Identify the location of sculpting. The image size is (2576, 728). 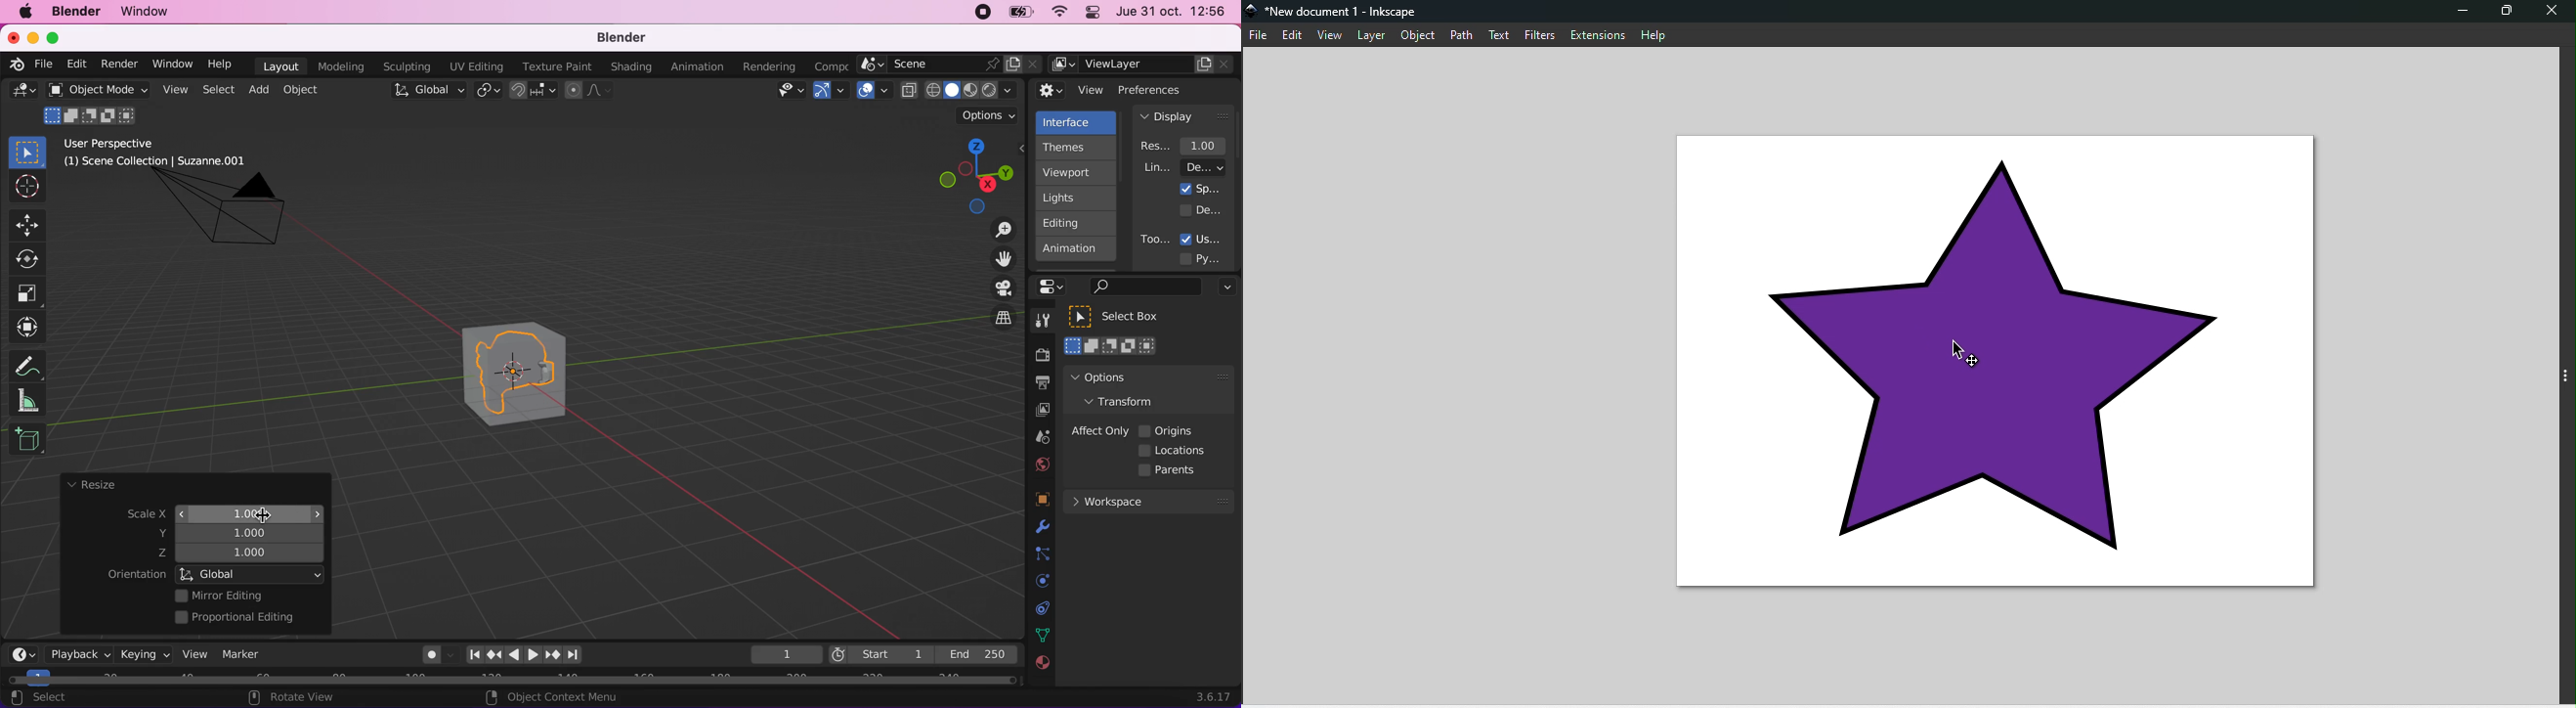
(404, 66).